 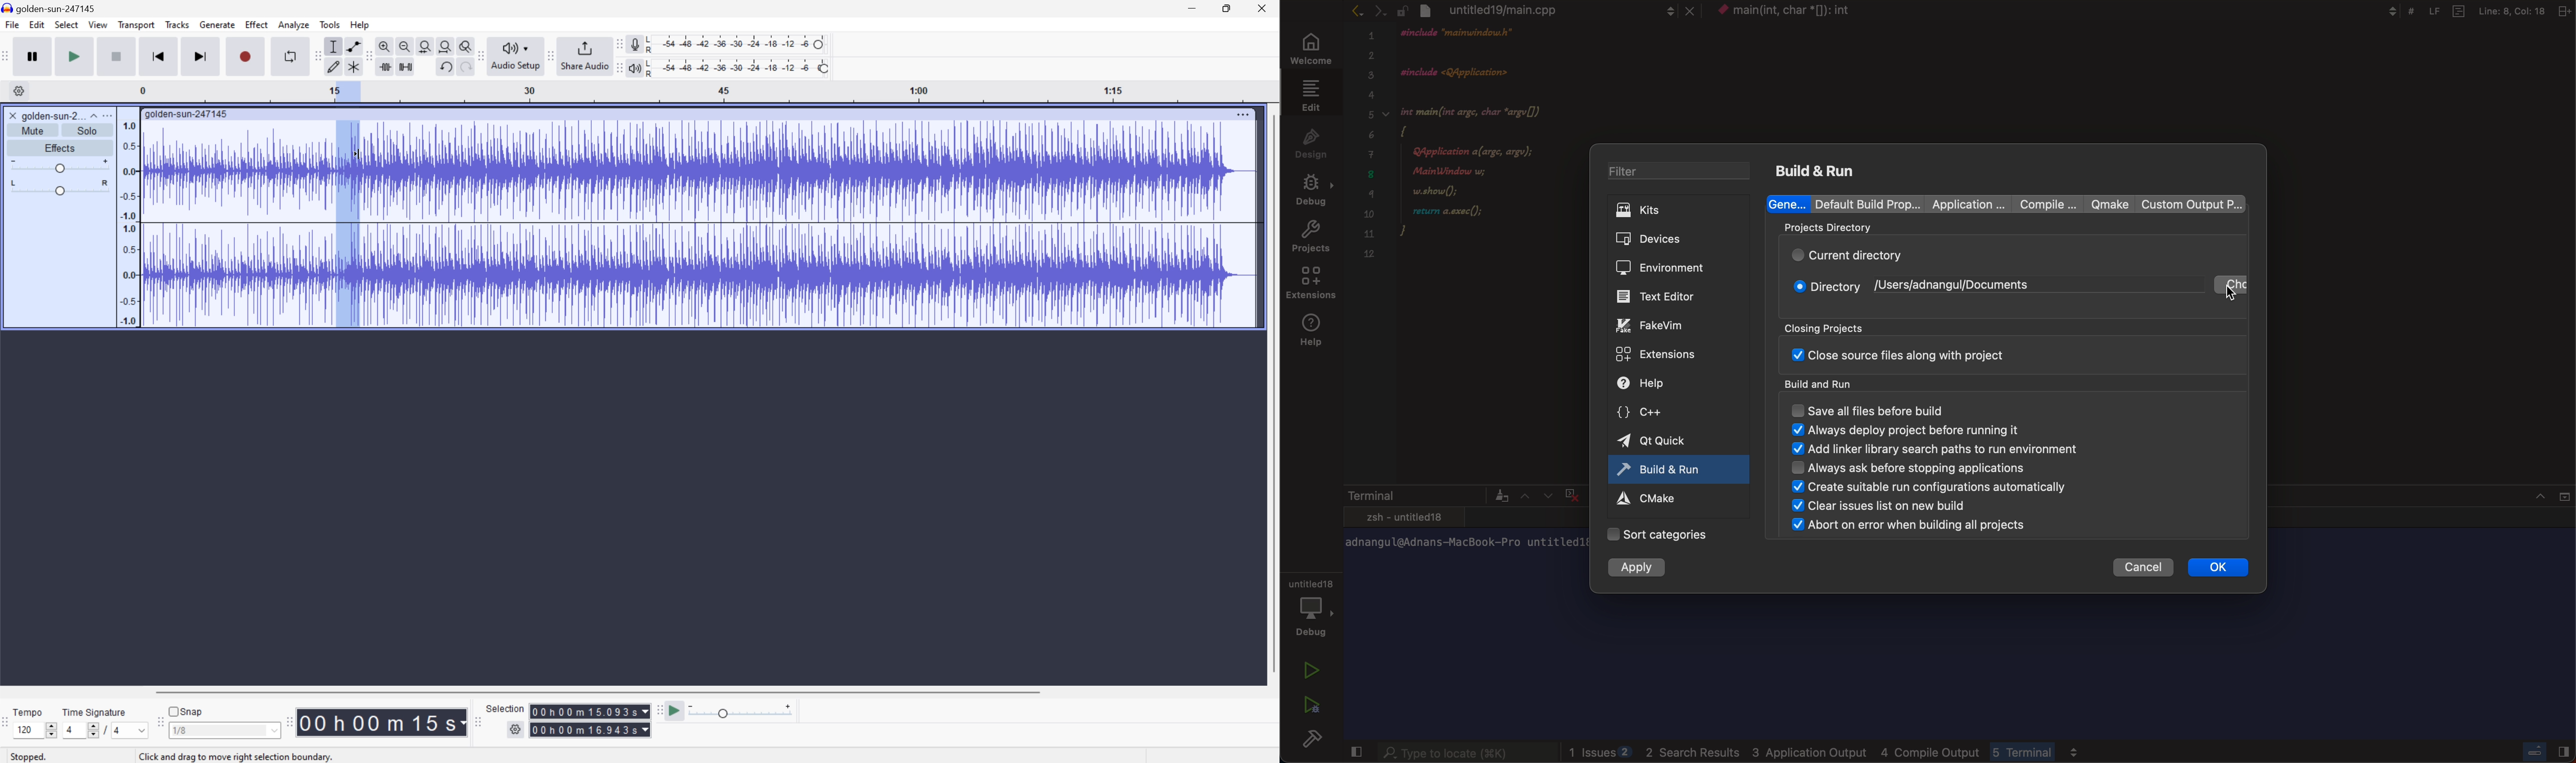 I want to click on fake vim, so click(x=1664, y=326).